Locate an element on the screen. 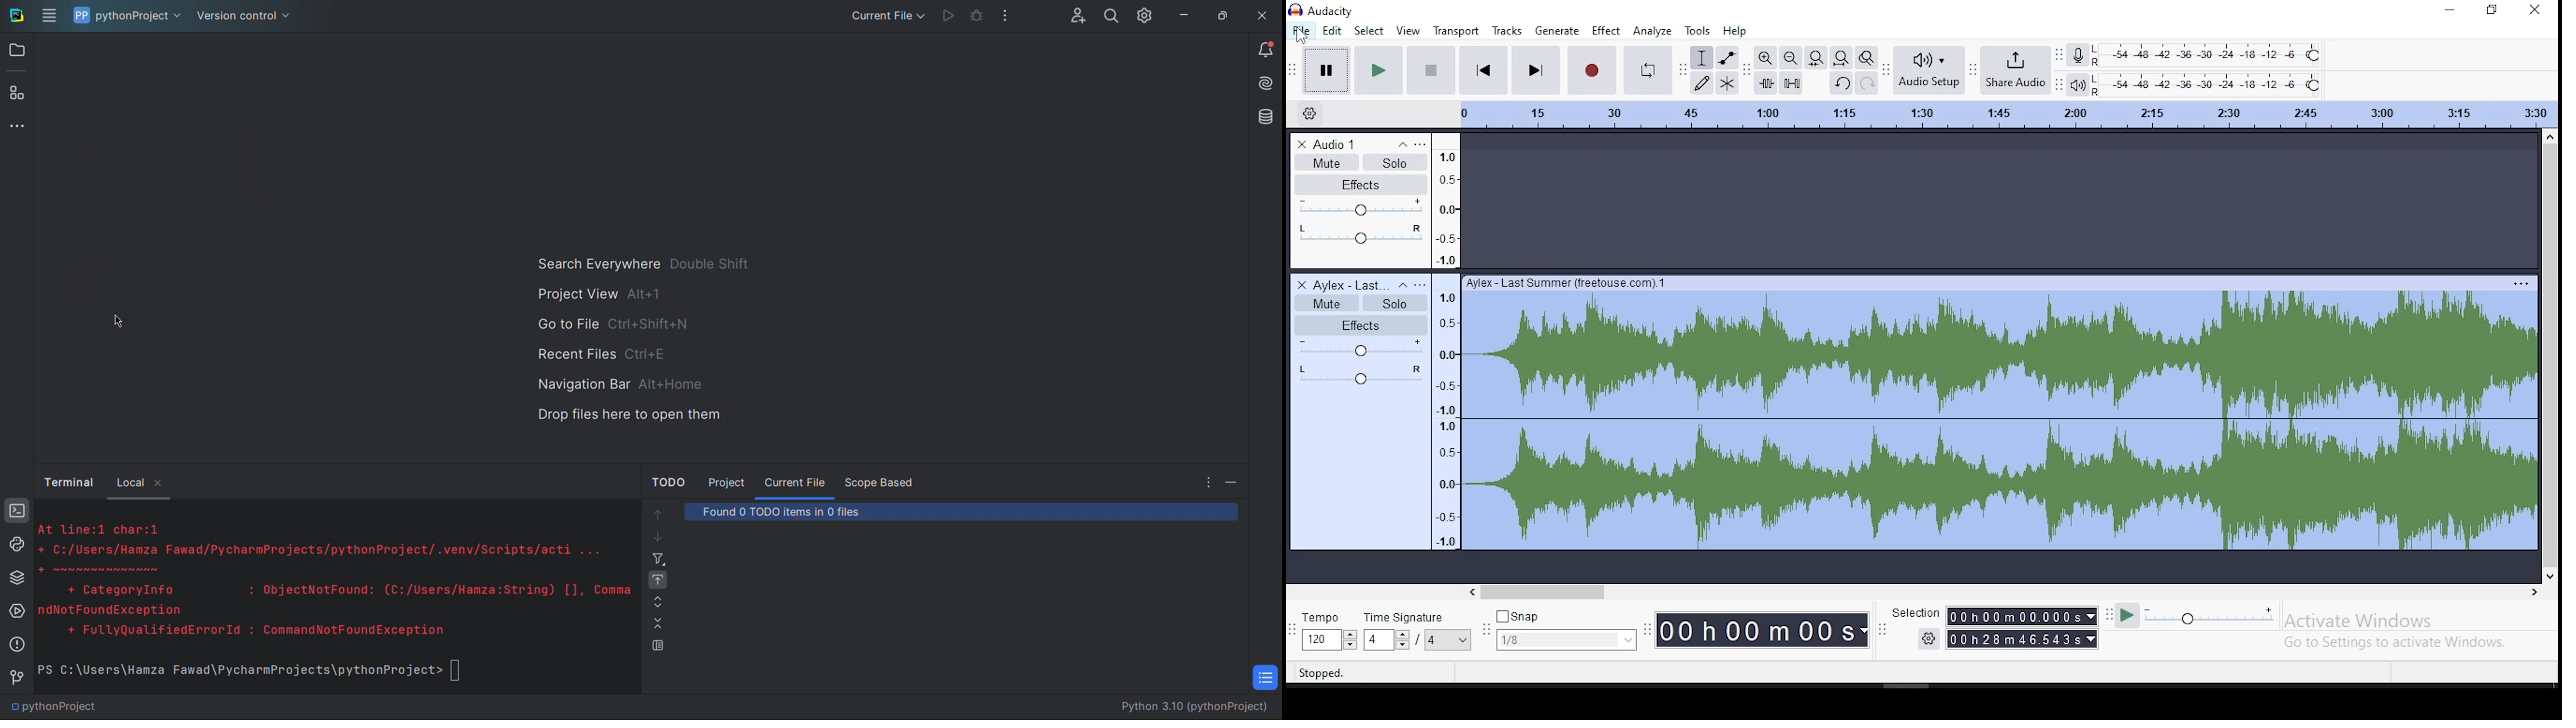 The image size is (2576, 728). file is located at coordinates (1300, 30).